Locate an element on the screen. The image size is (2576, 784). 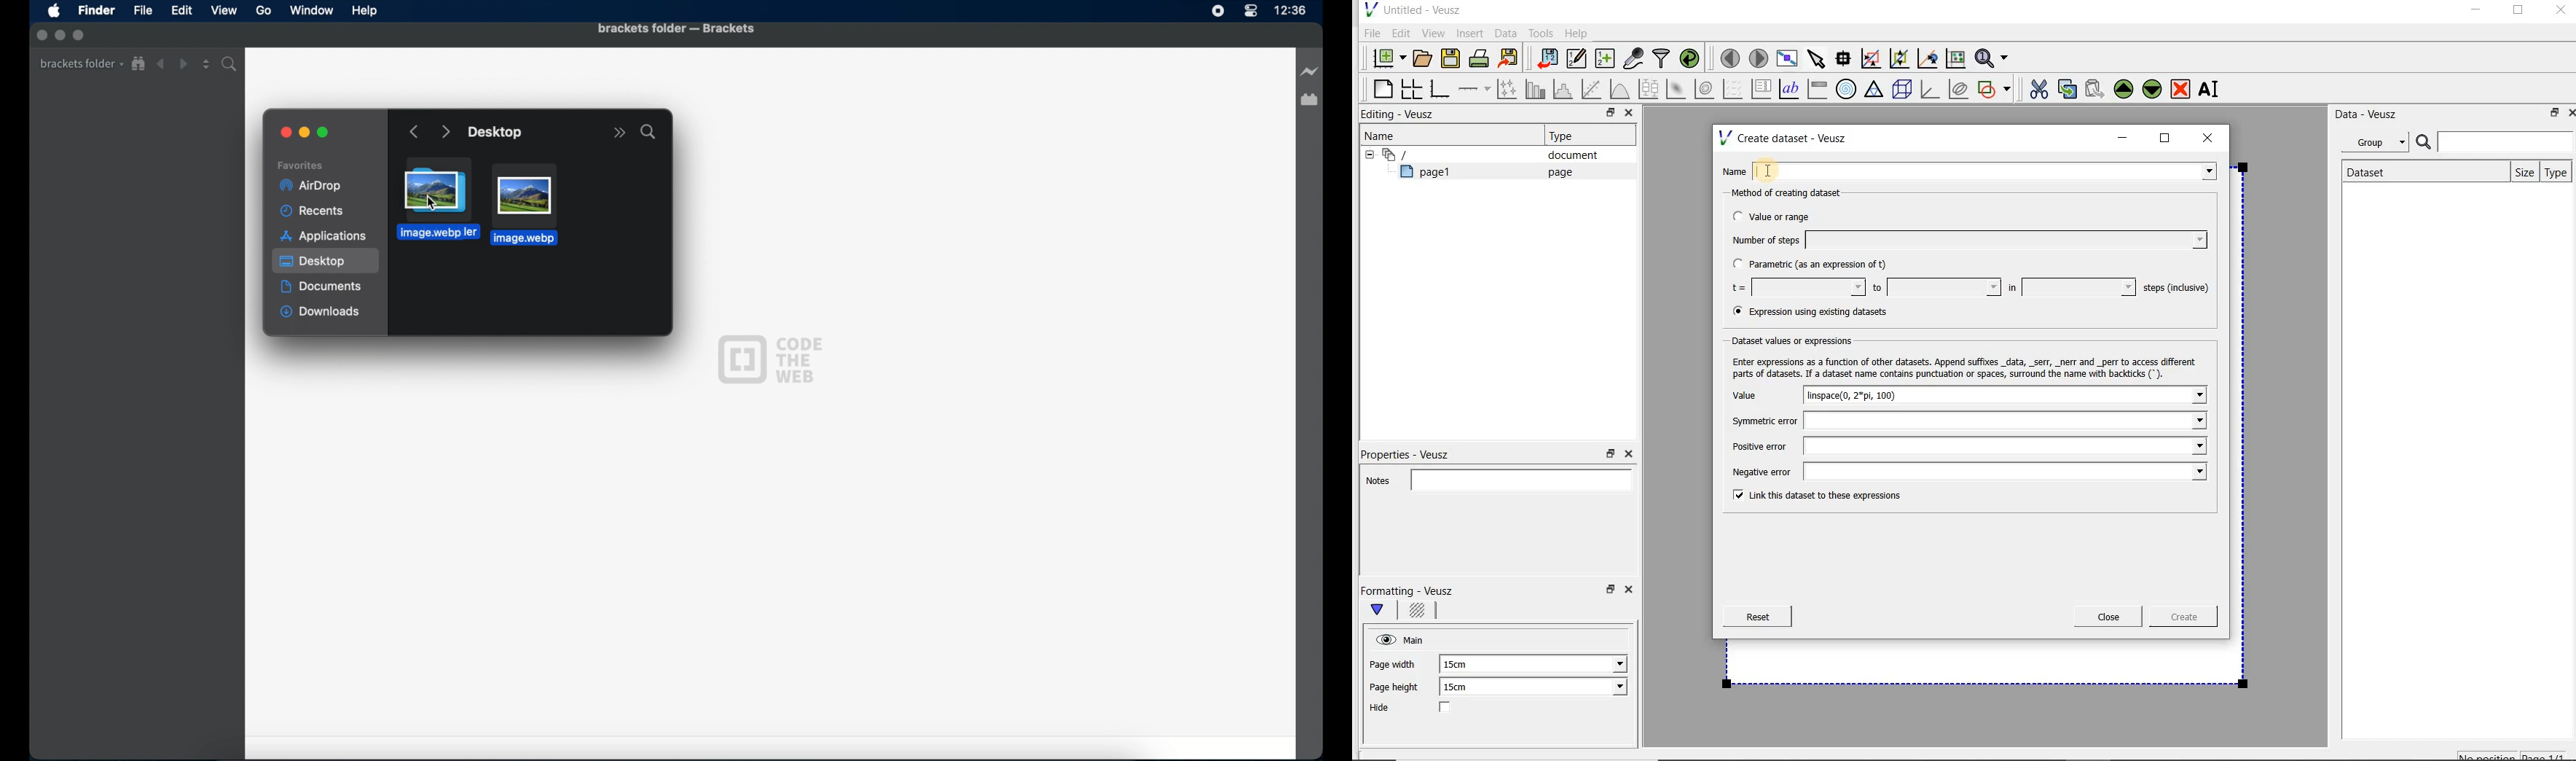
restore down is located at coordinates (1606, 114).